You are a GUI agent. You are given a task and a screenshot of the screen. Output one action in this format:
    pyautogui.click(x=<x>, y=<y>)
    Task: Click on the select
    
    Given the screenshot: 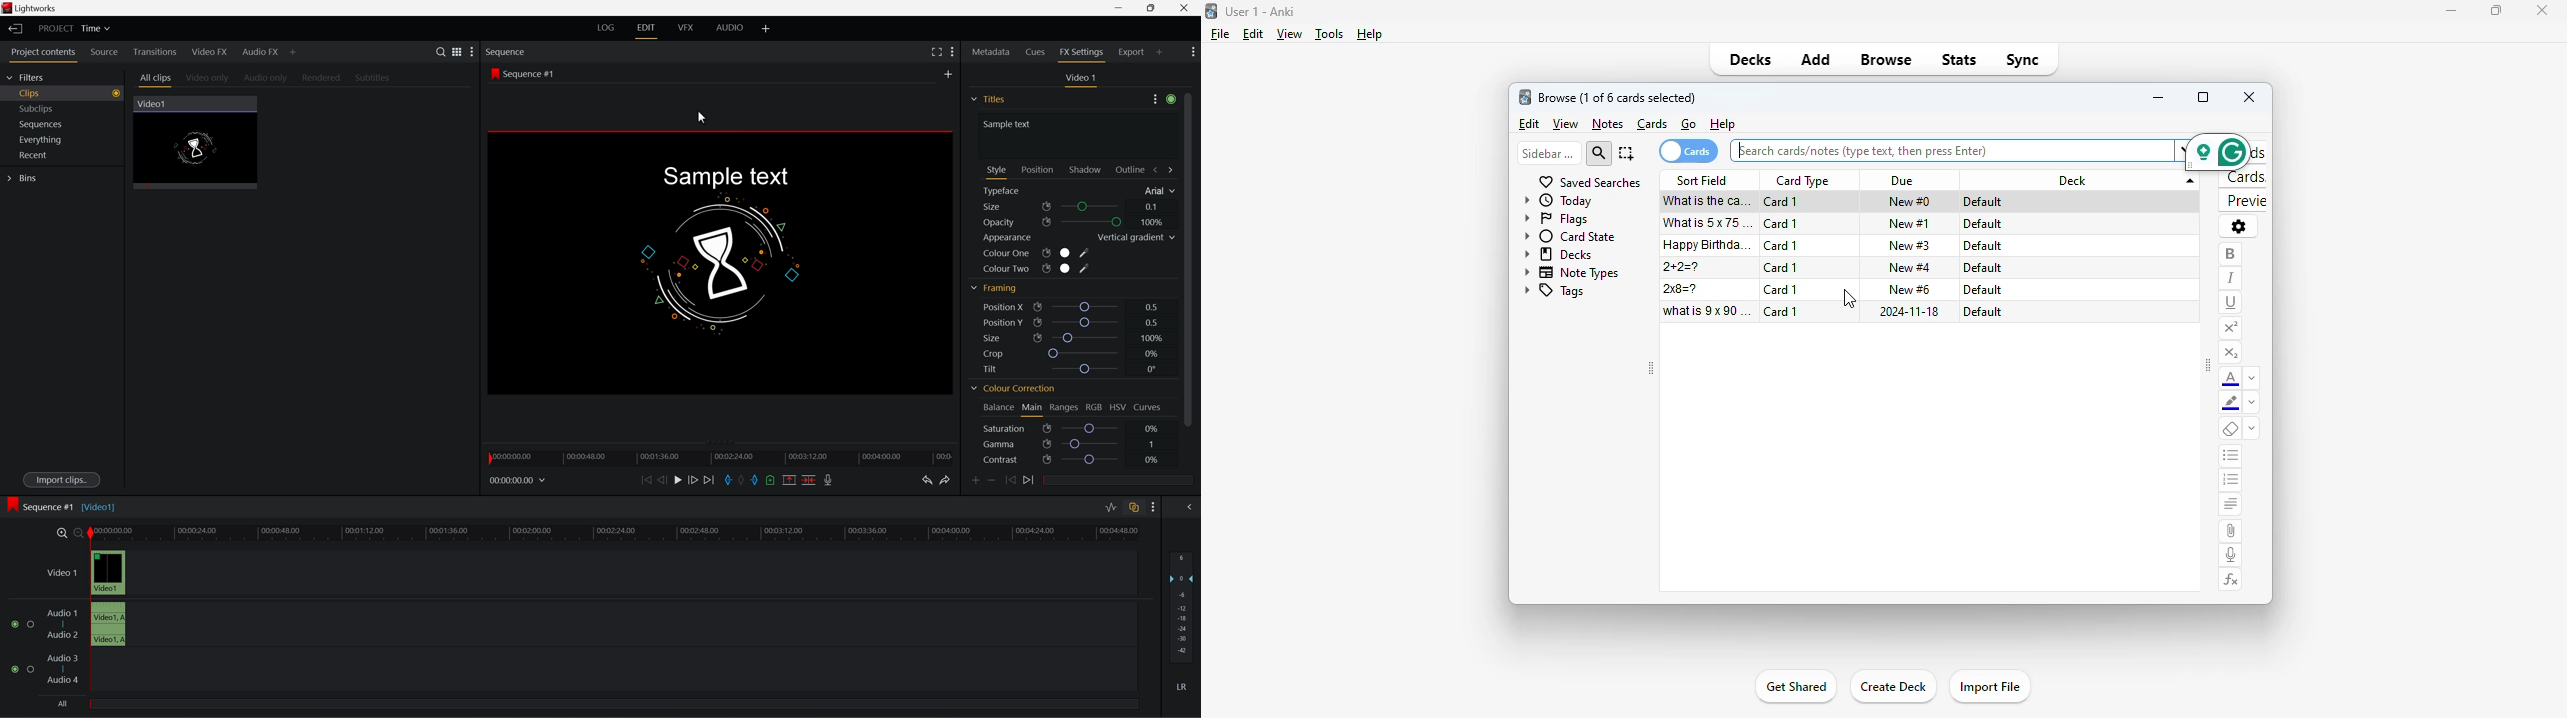 What is the action you would take?
    pyautogui.click(x=1627, y=153)
    